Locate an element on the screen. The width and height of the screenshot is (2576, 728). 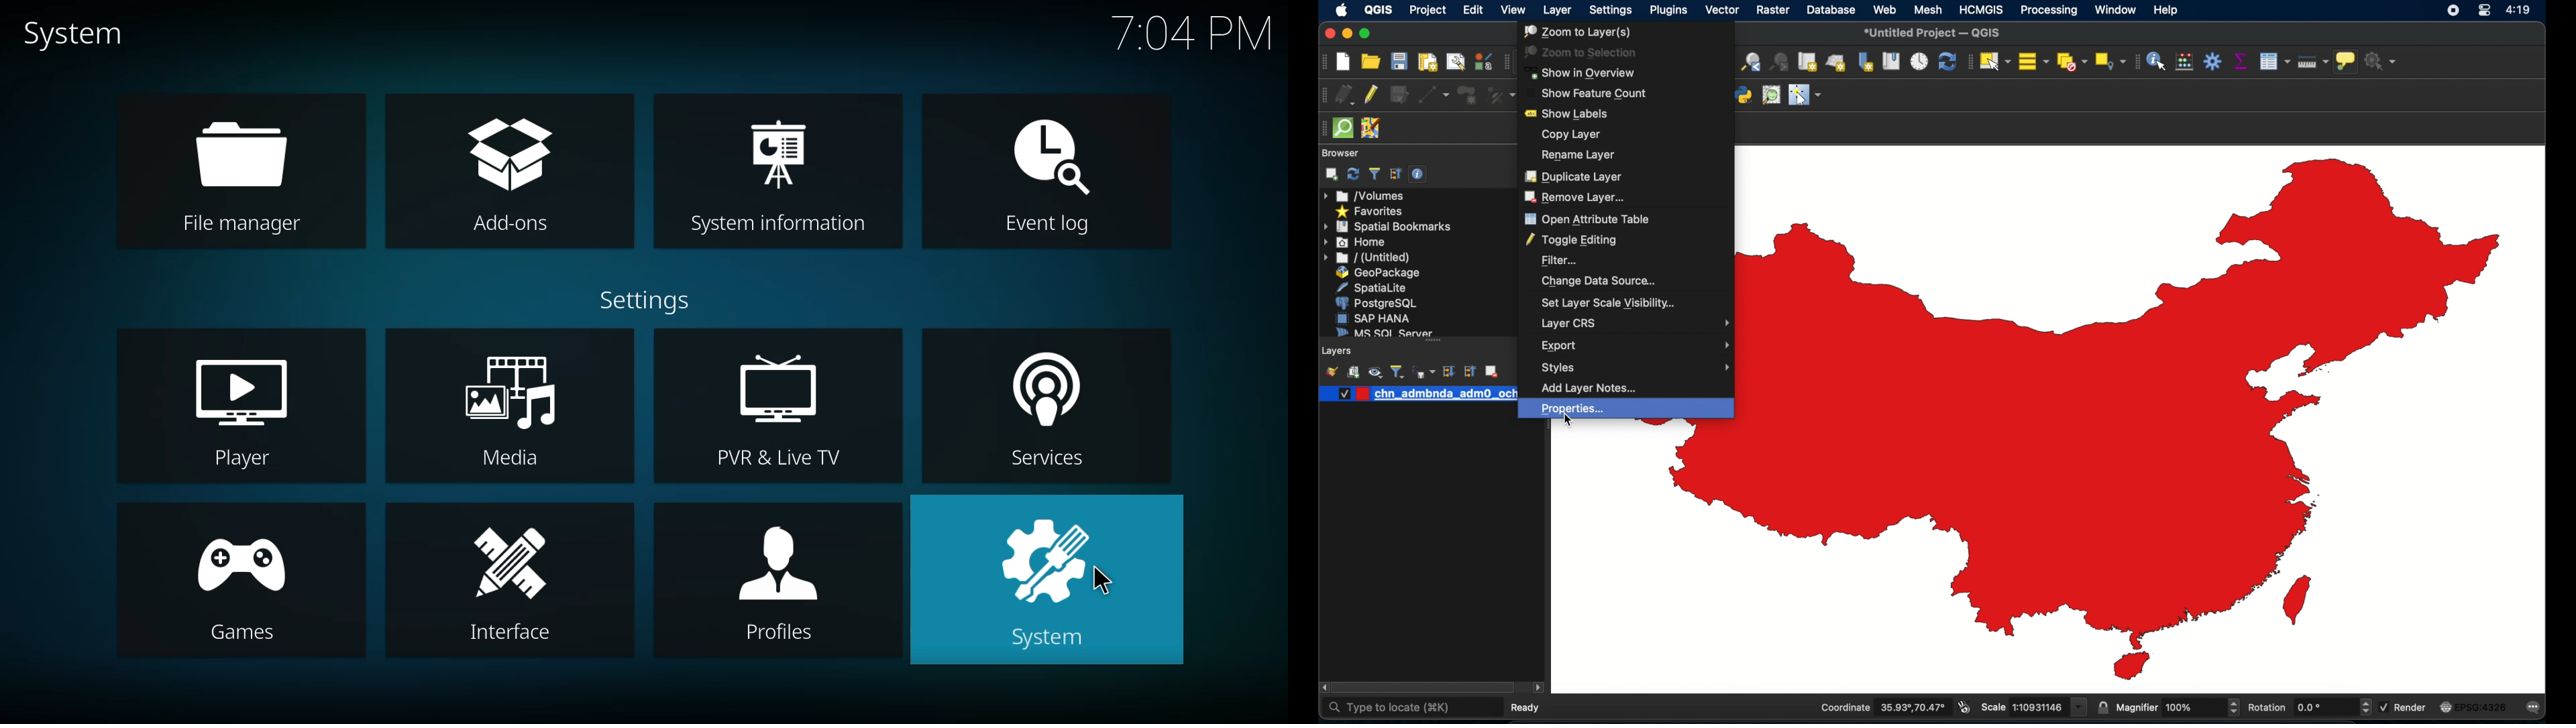
games is located at coordinates (254, 587).